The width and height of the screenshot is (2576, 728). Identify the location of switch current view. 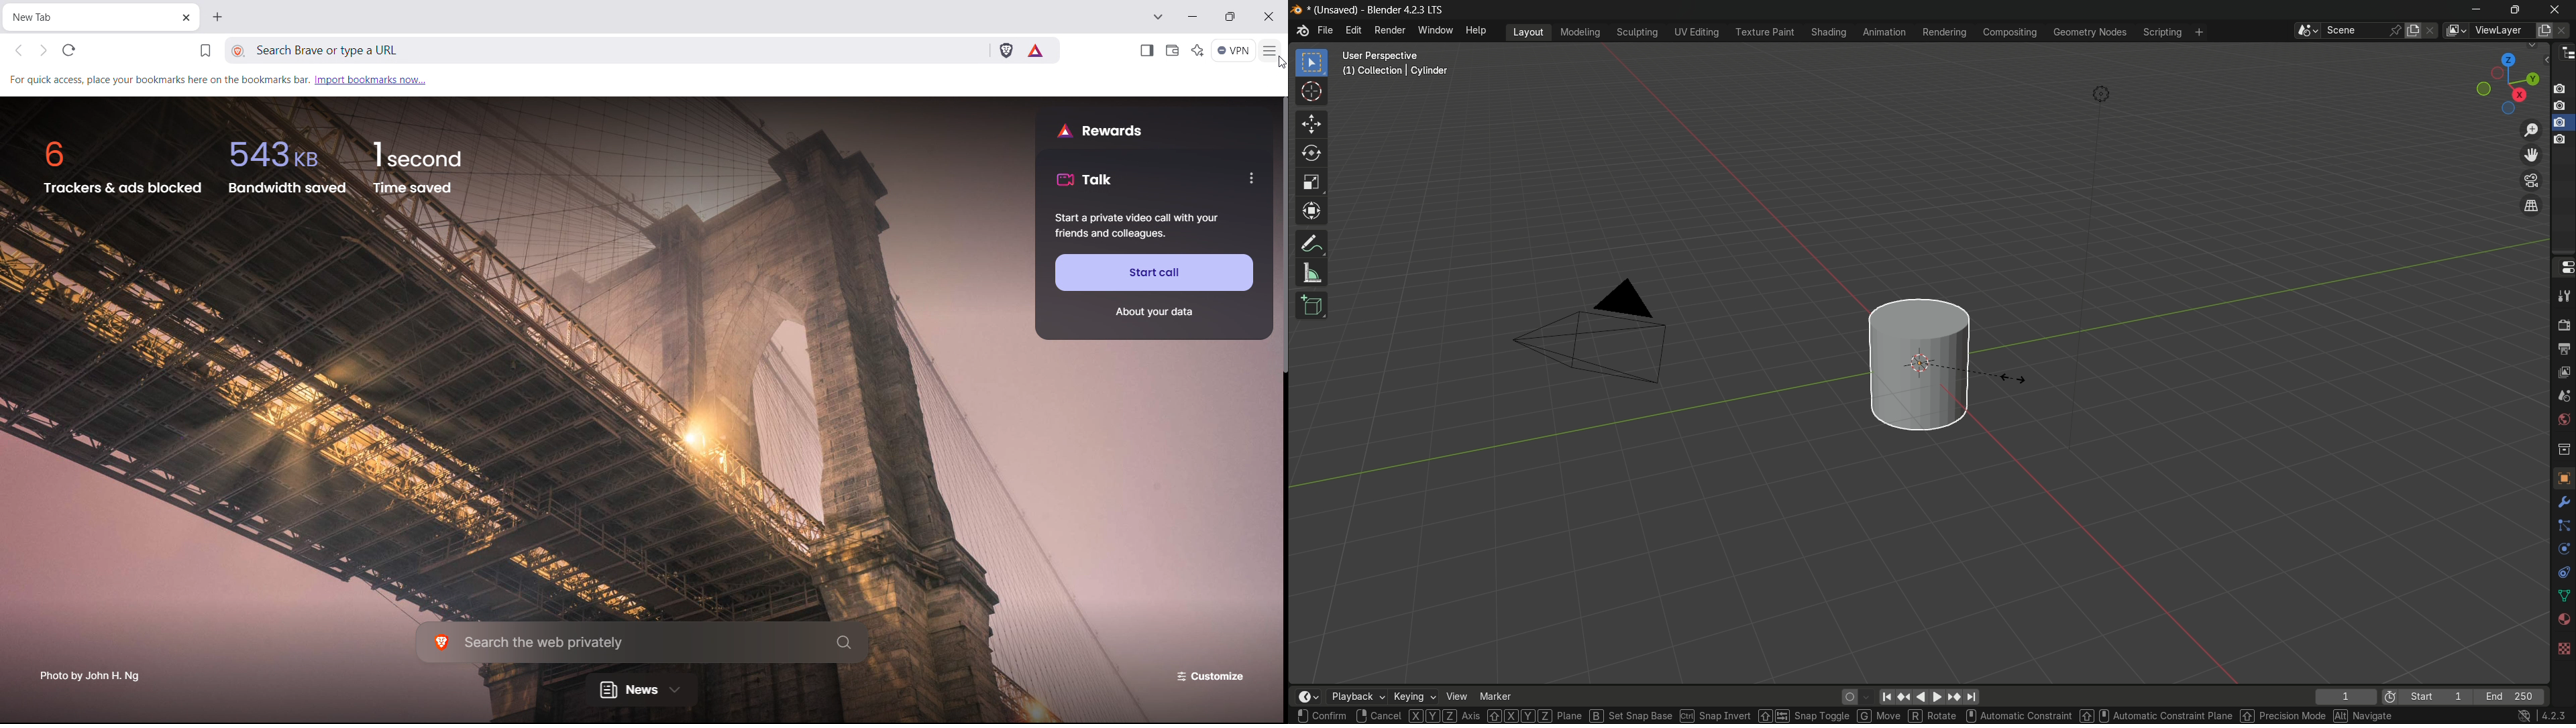
(2531, 205).